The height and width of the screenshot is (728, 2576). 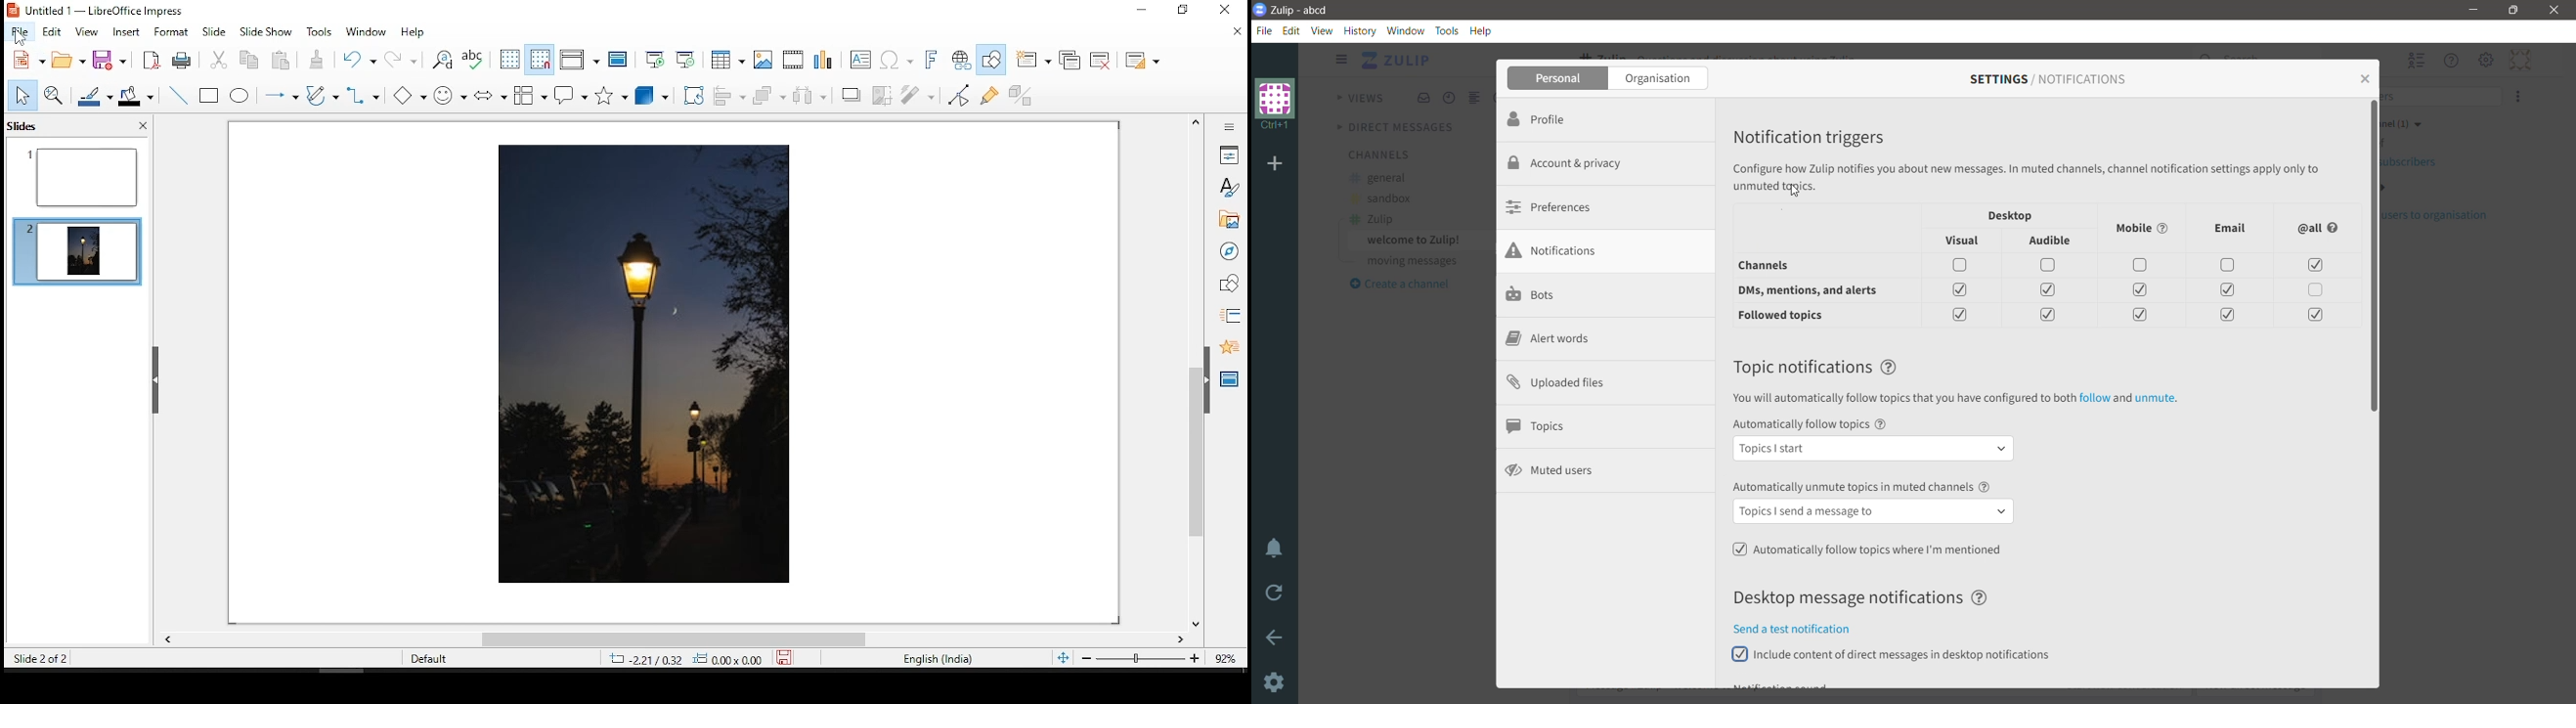 What do you see at coordinates (1225, 127) in the screenshot?
I see `sidebar settings` at bounding box center [1225, 127].